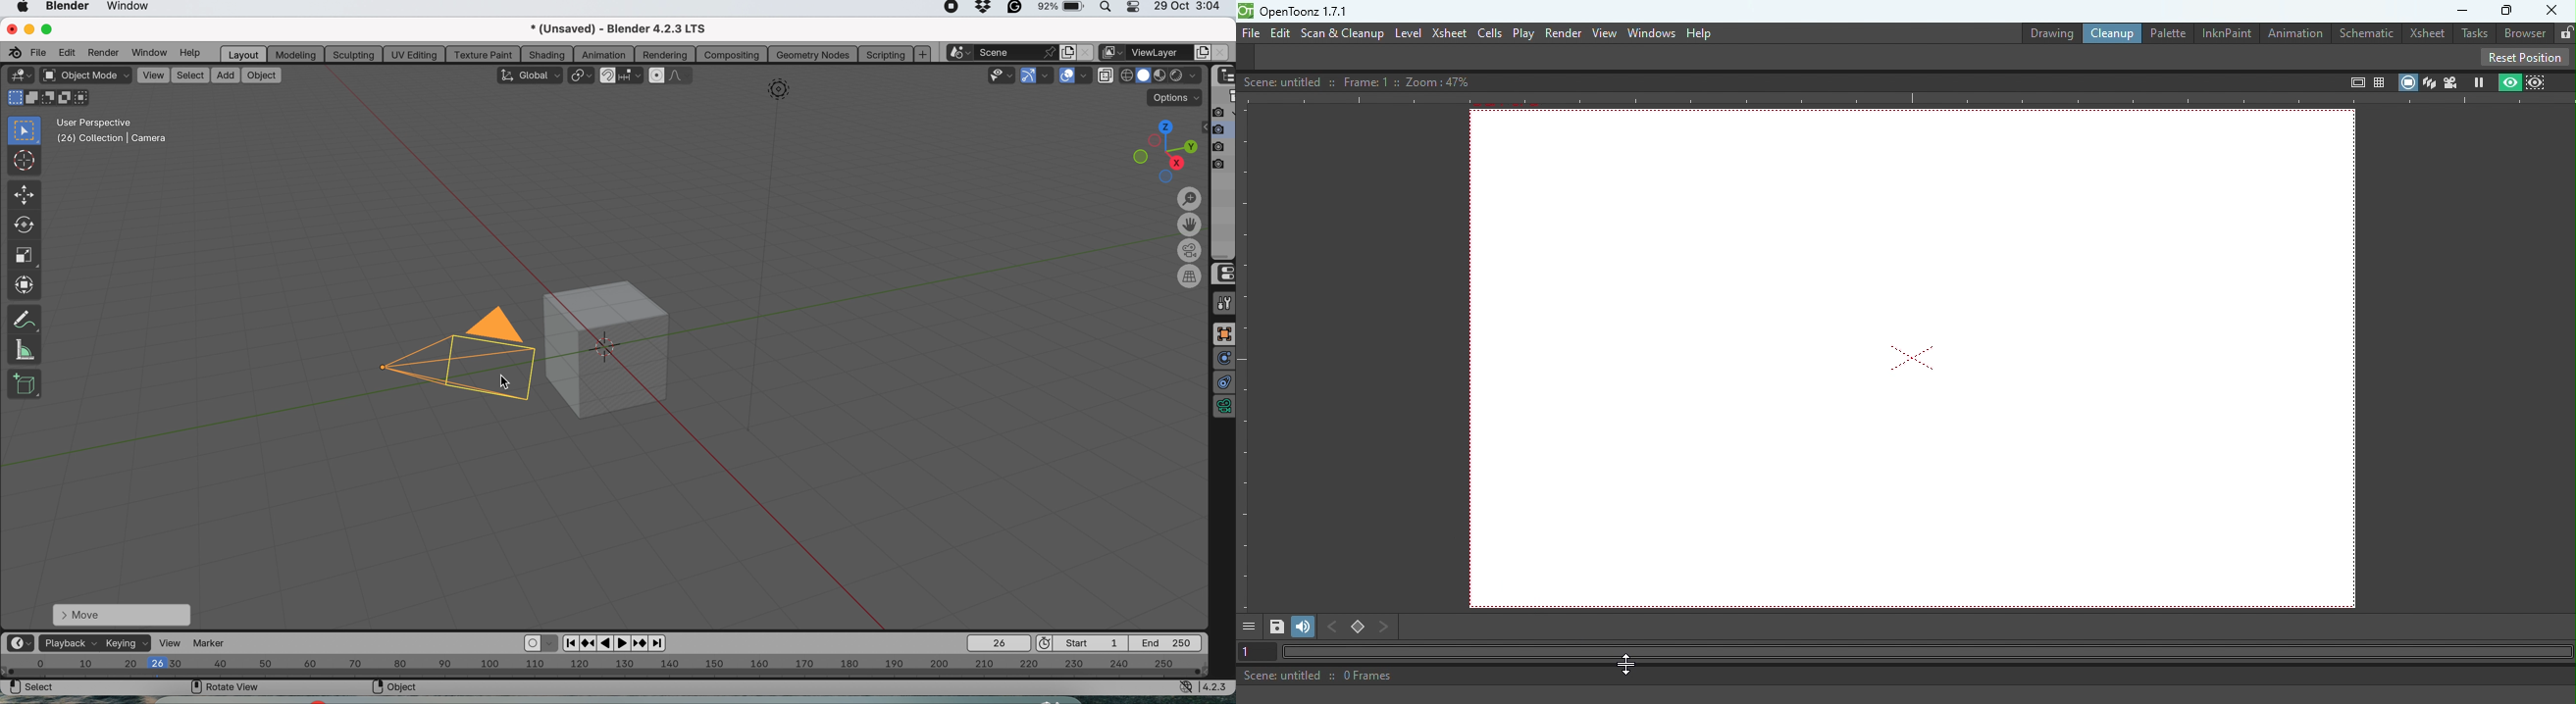  What do you see at coordinates (2562, 31) in the screenshot?
I see `Lock rooms tab` at bounding box center [2562, 31].